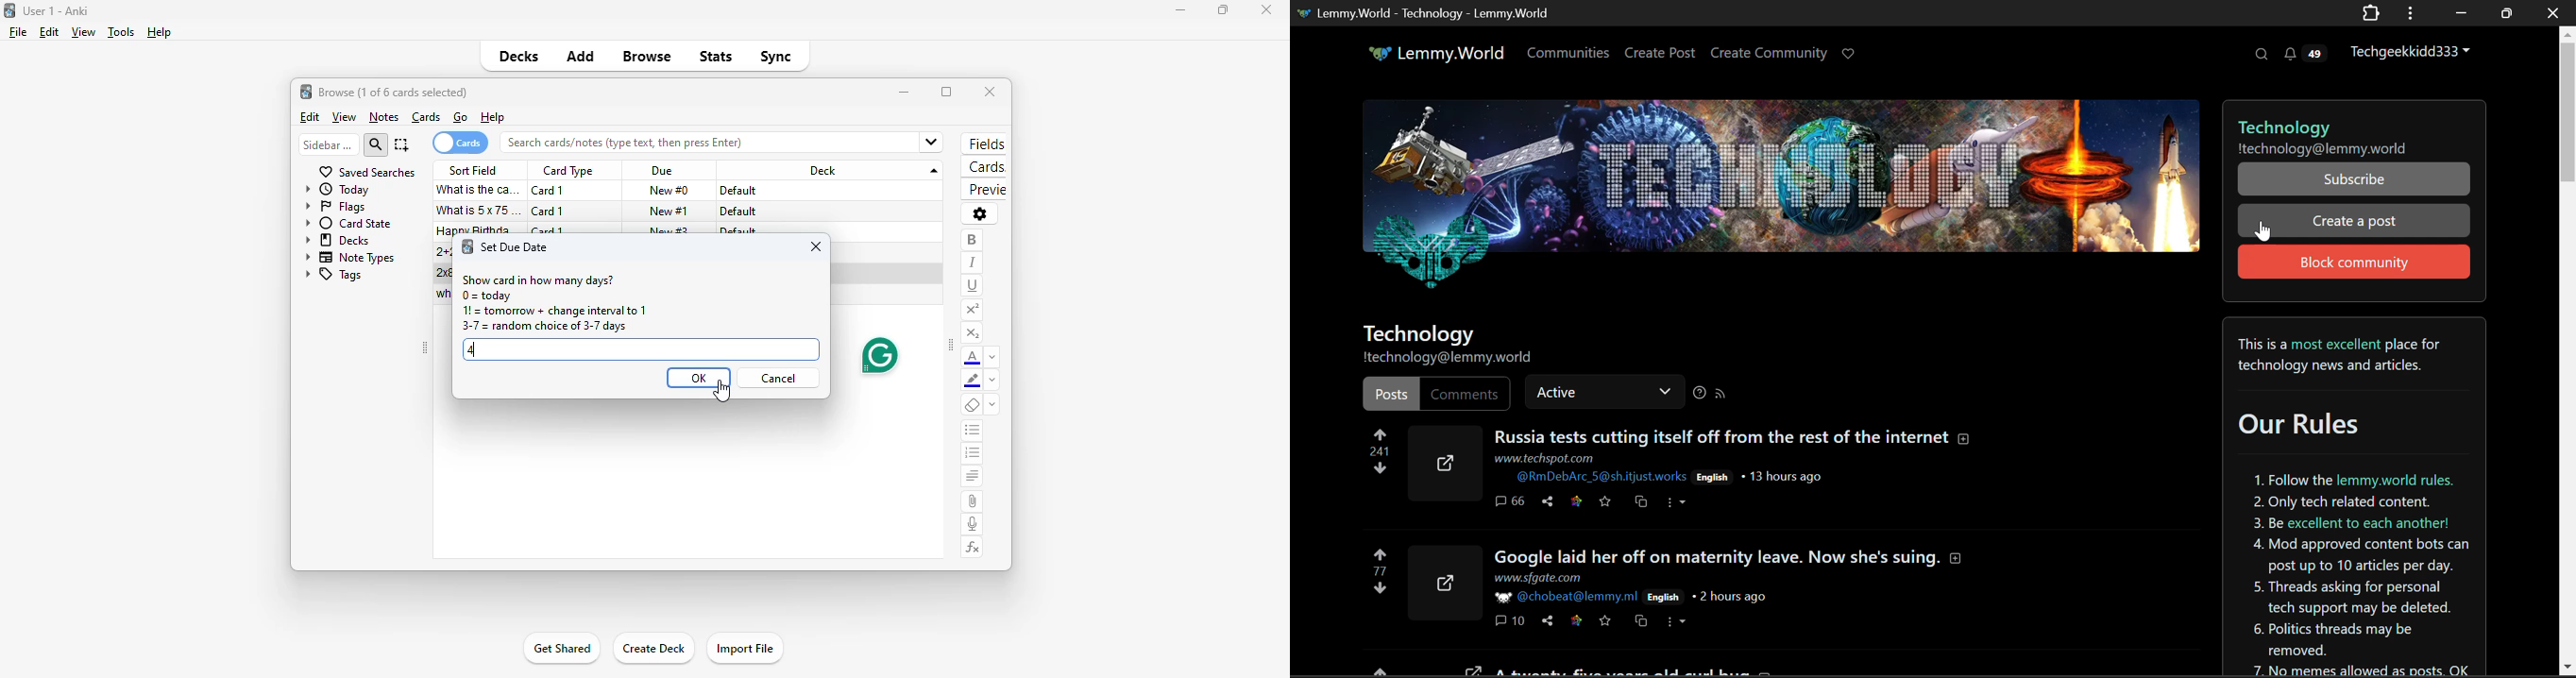  I want to click on tools, so click(120, 33).